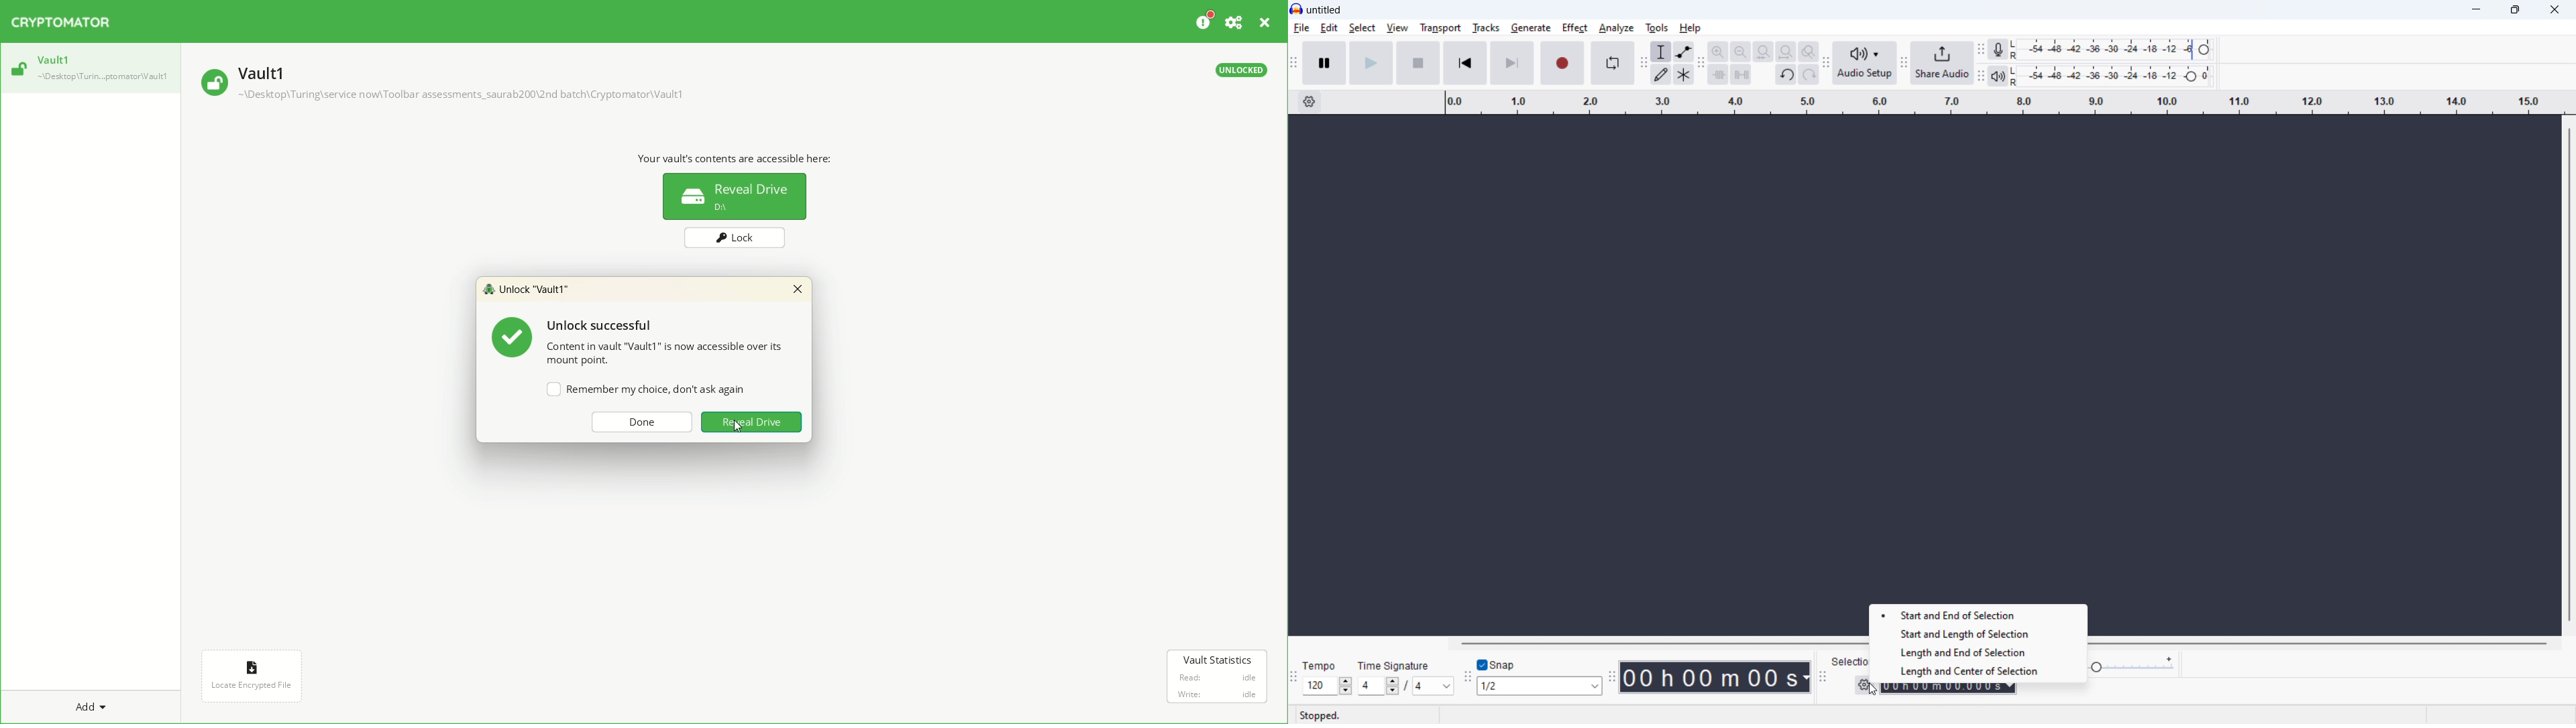  What do you see at coordinates (734, 198) in the screenshot?
I see `reveal drive` at bounding box center [734, 198].